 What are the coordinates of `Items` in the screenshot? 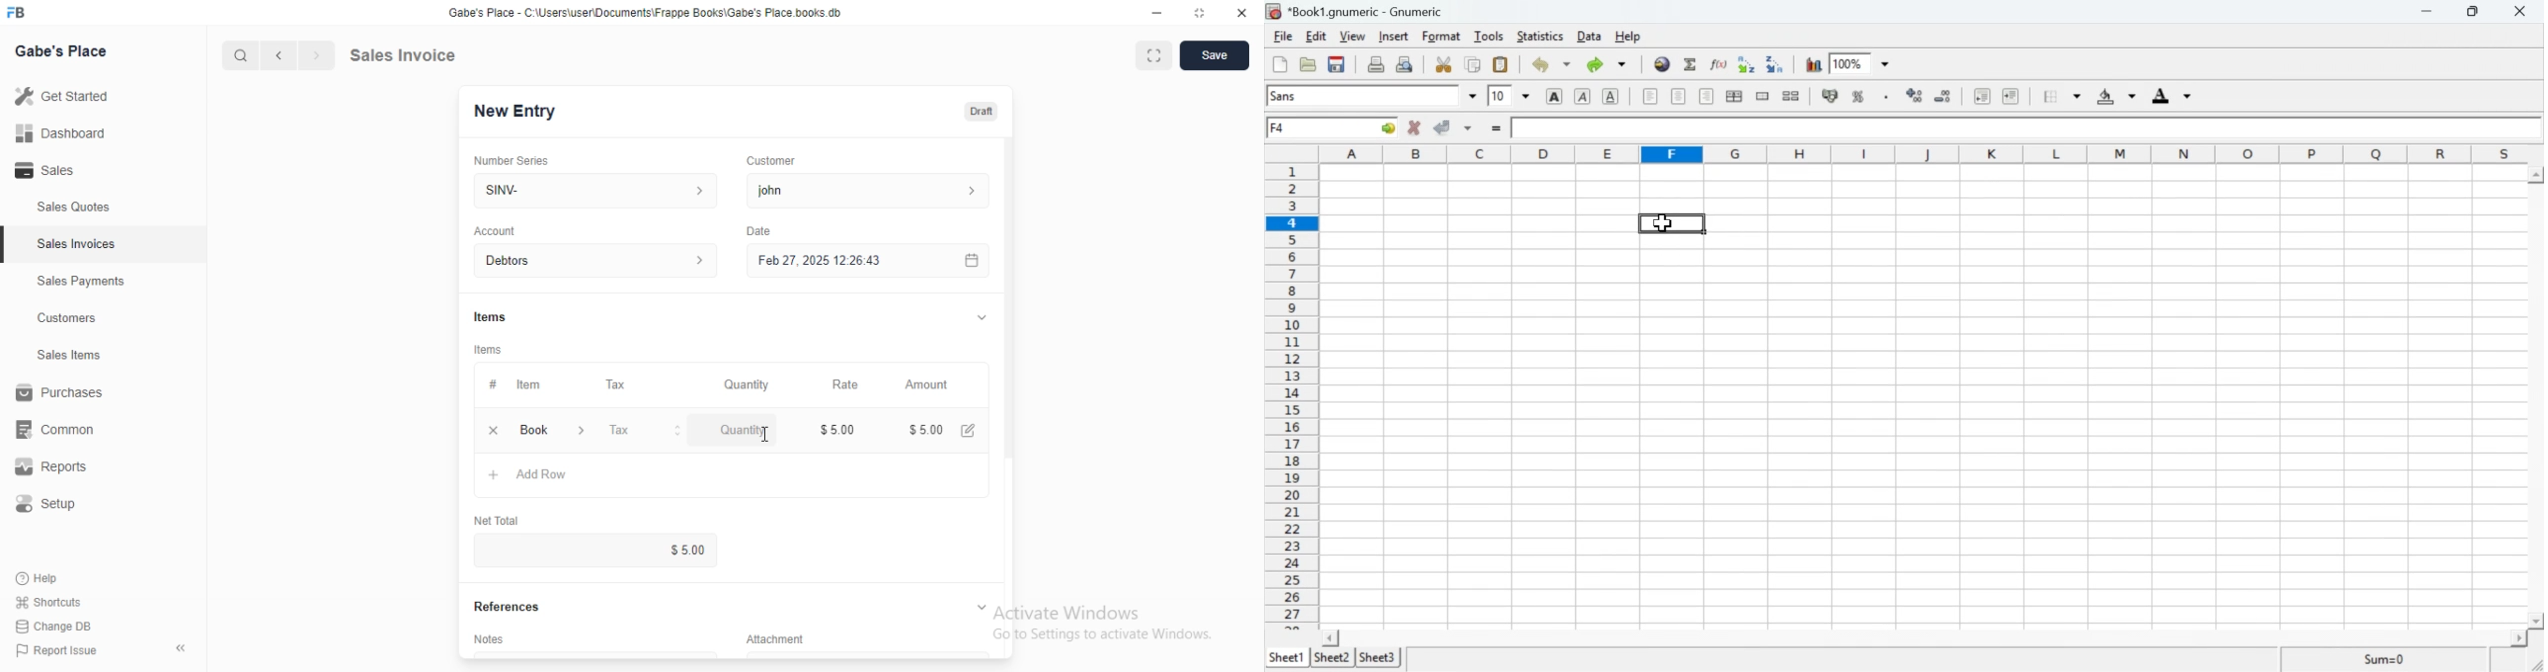 It's located at (490, 348).